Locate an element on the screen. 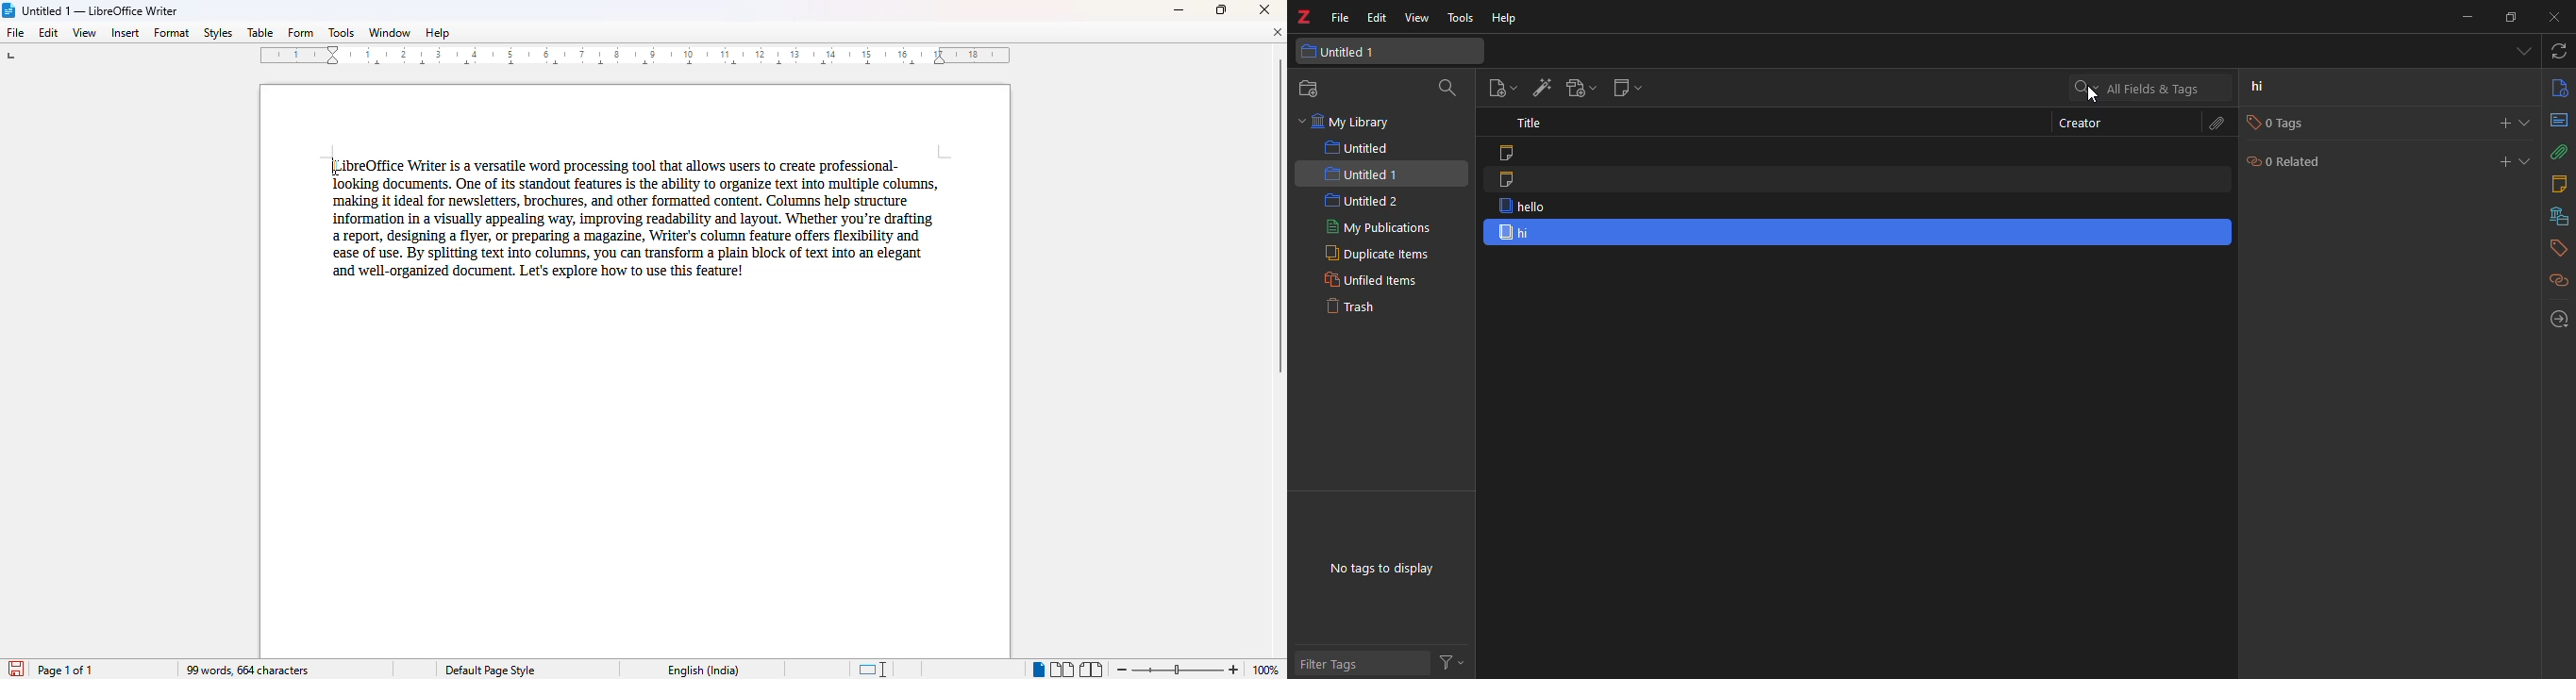 Image resolution: width=2576 pixels, height=700 pixels. untitled 2 is located at coordinates (1363, 200).